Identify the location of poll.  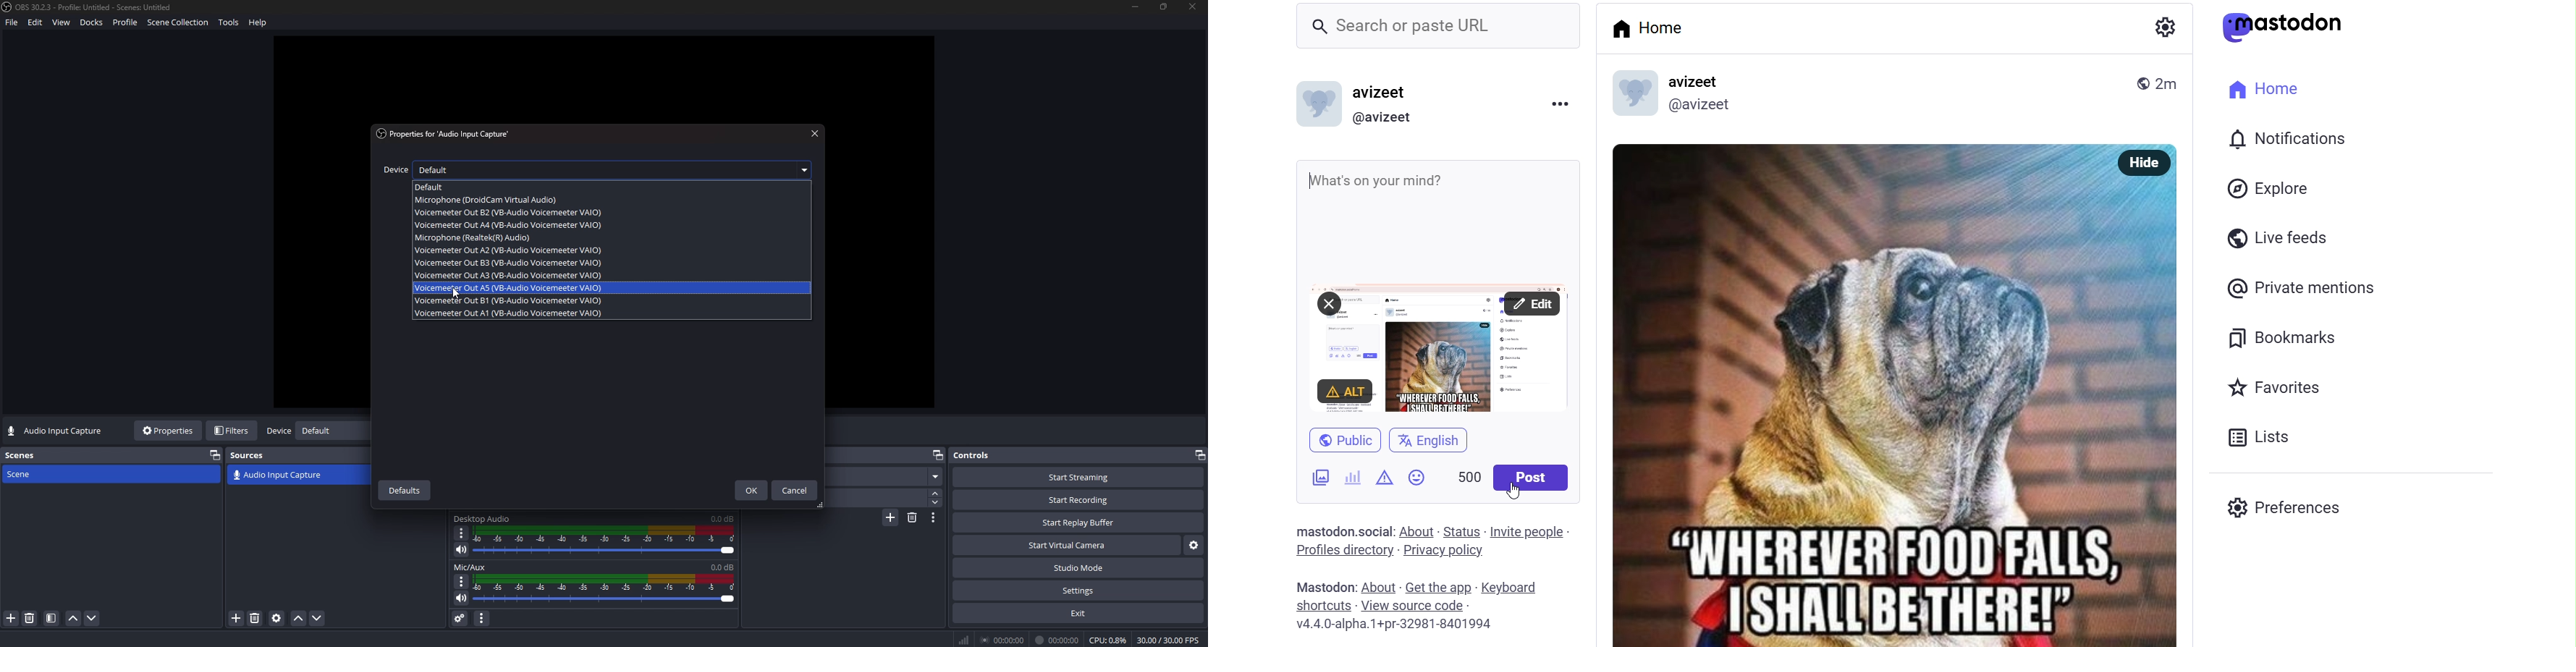
(1351, 477).